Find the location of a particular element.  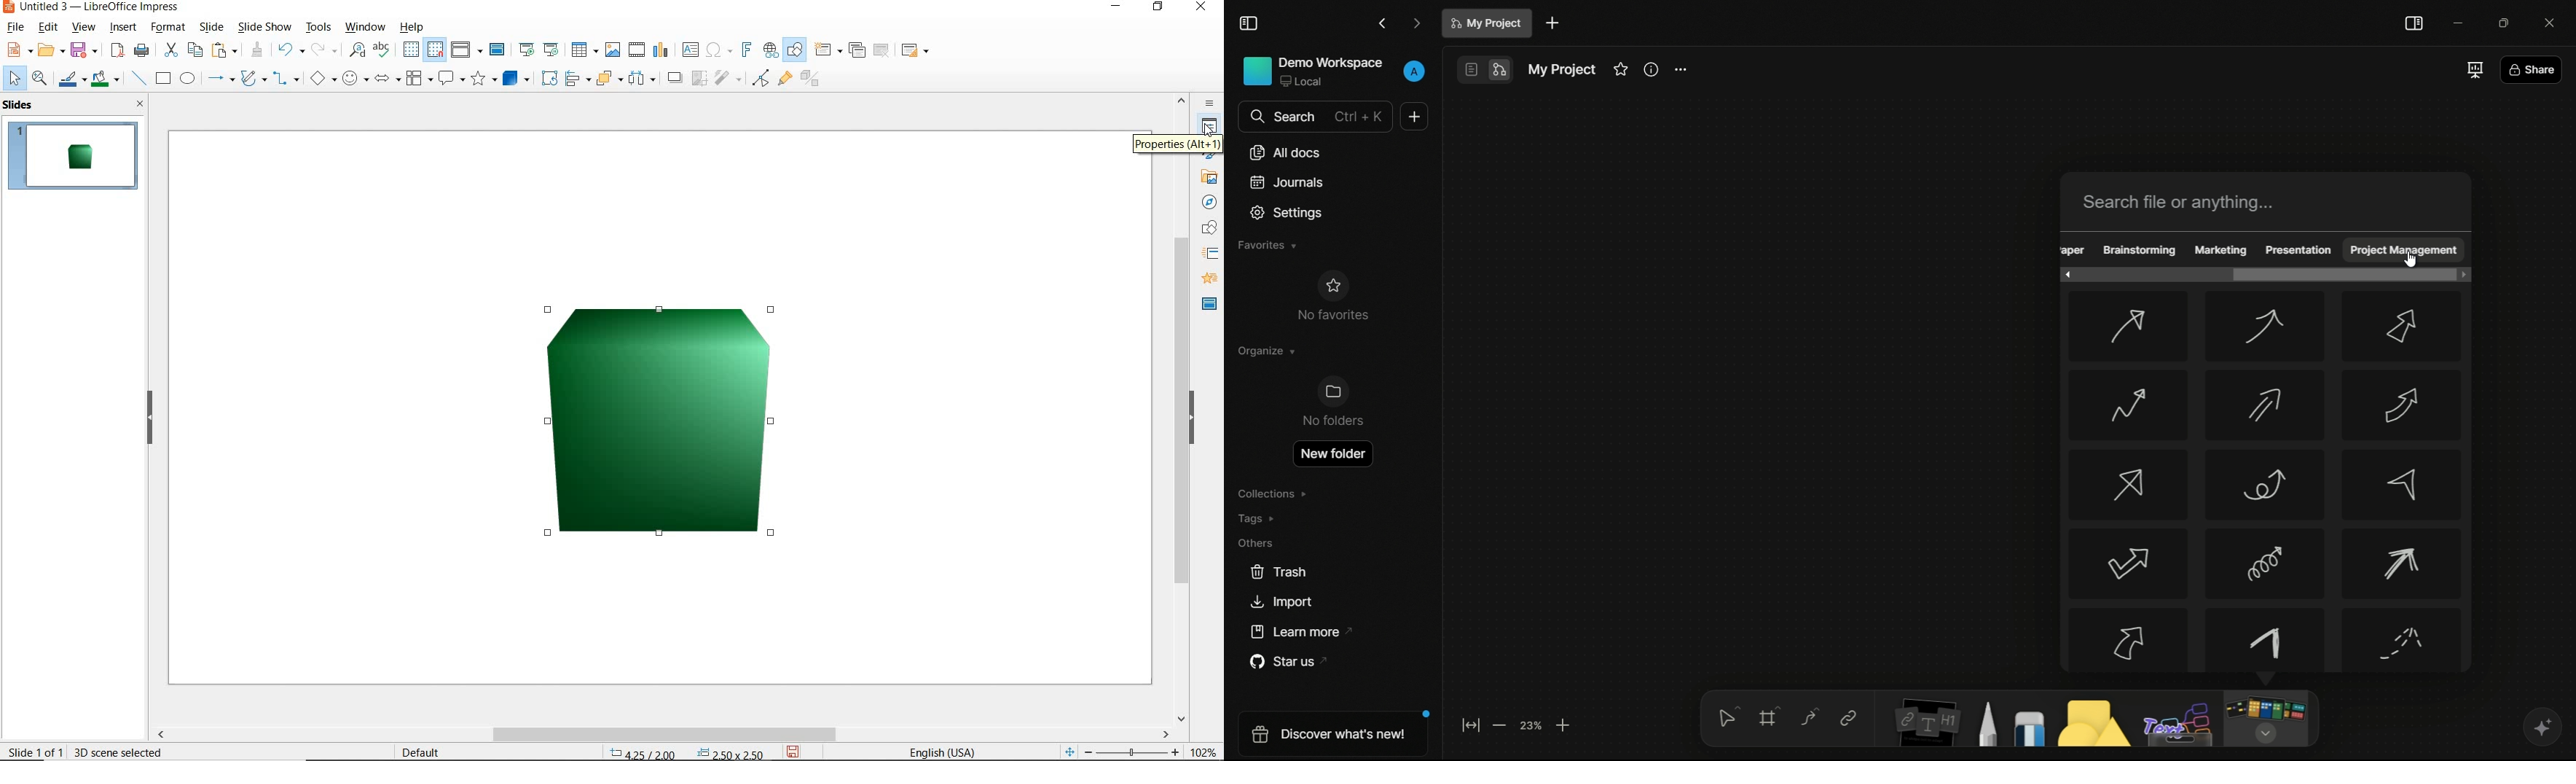

TOGGLE POINT EDIT MODE is located at coordinates (760, 78).